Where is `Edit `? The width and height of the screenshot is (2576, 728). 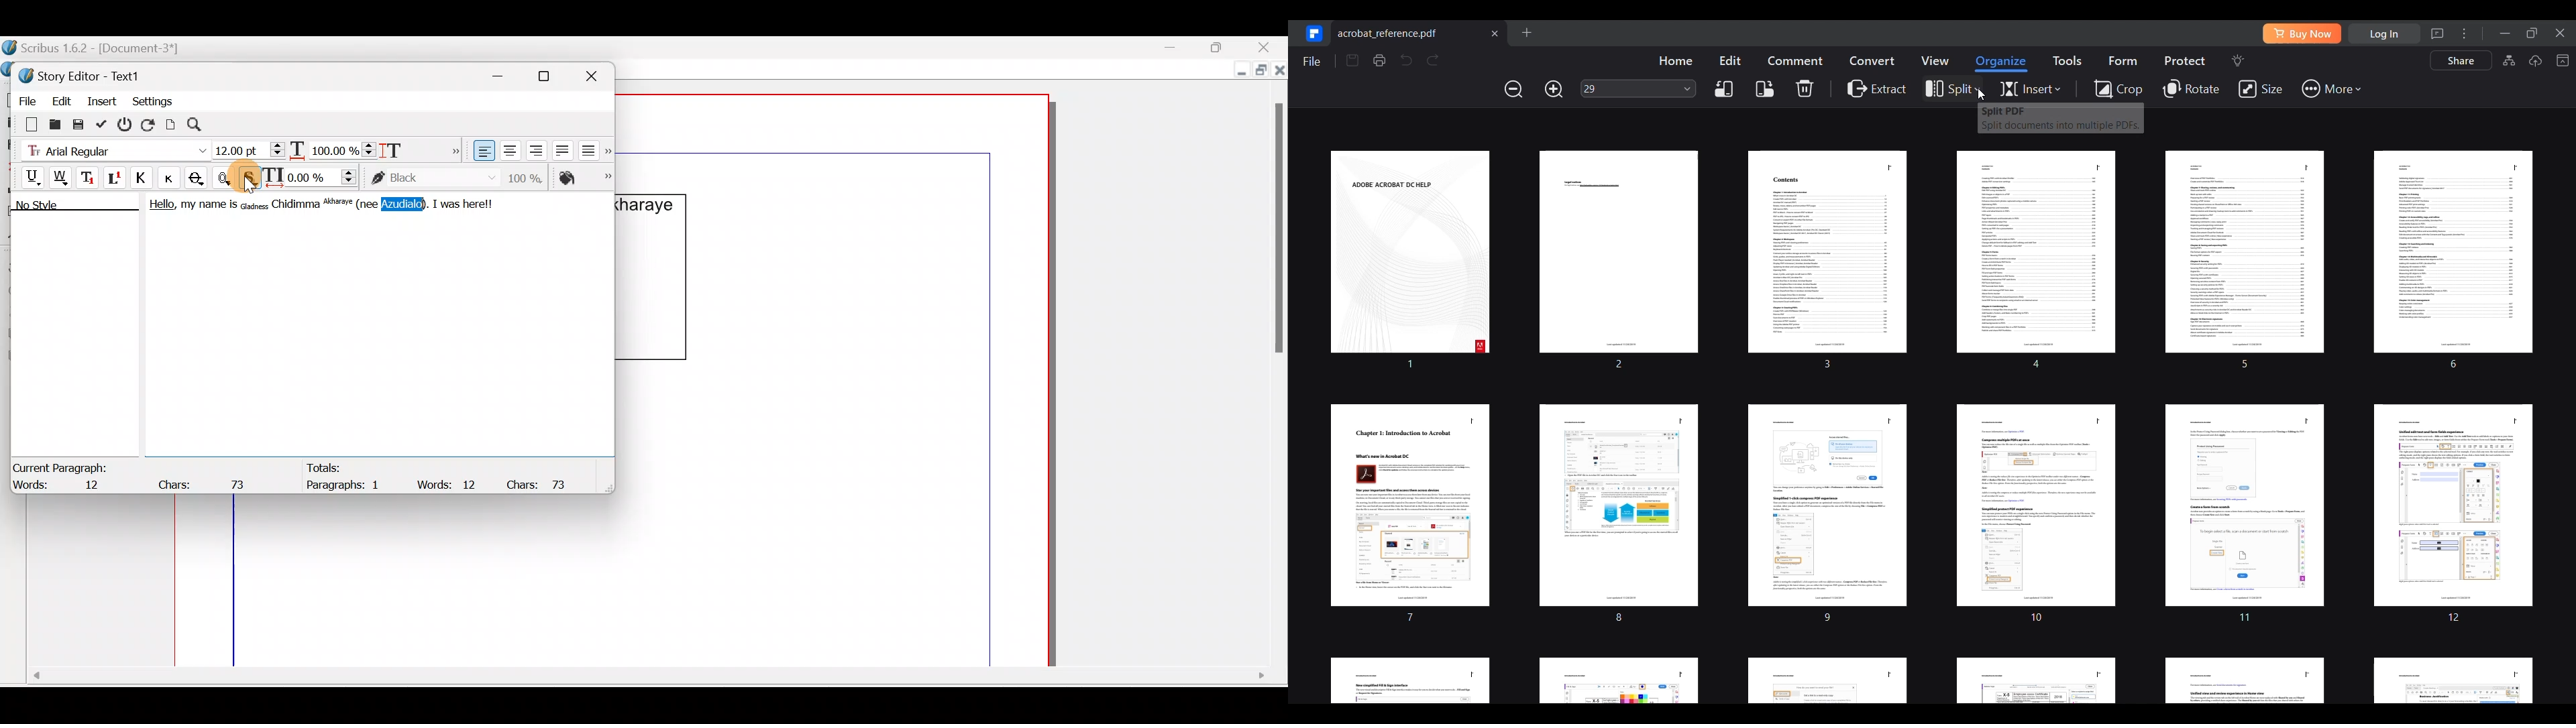
Edit  is located at coordinates (61, 99).